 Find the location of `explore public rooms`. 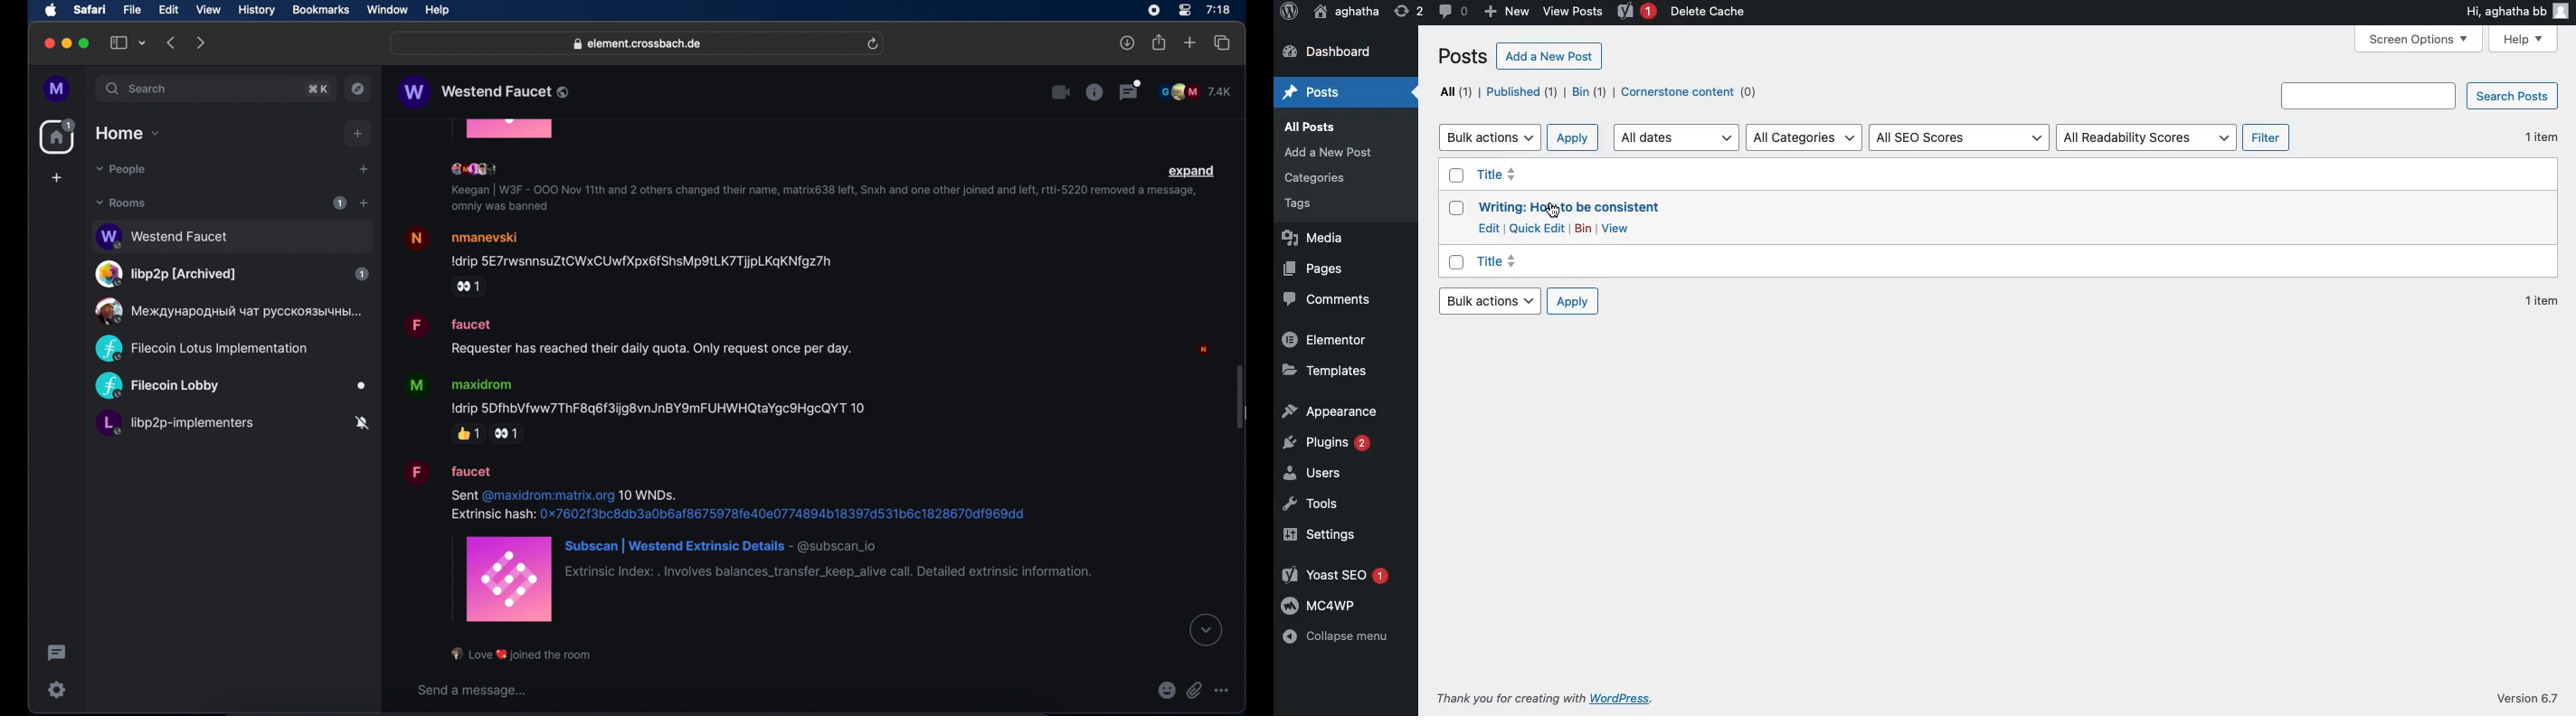

explore public rooms is located at coordinates (358, 89).